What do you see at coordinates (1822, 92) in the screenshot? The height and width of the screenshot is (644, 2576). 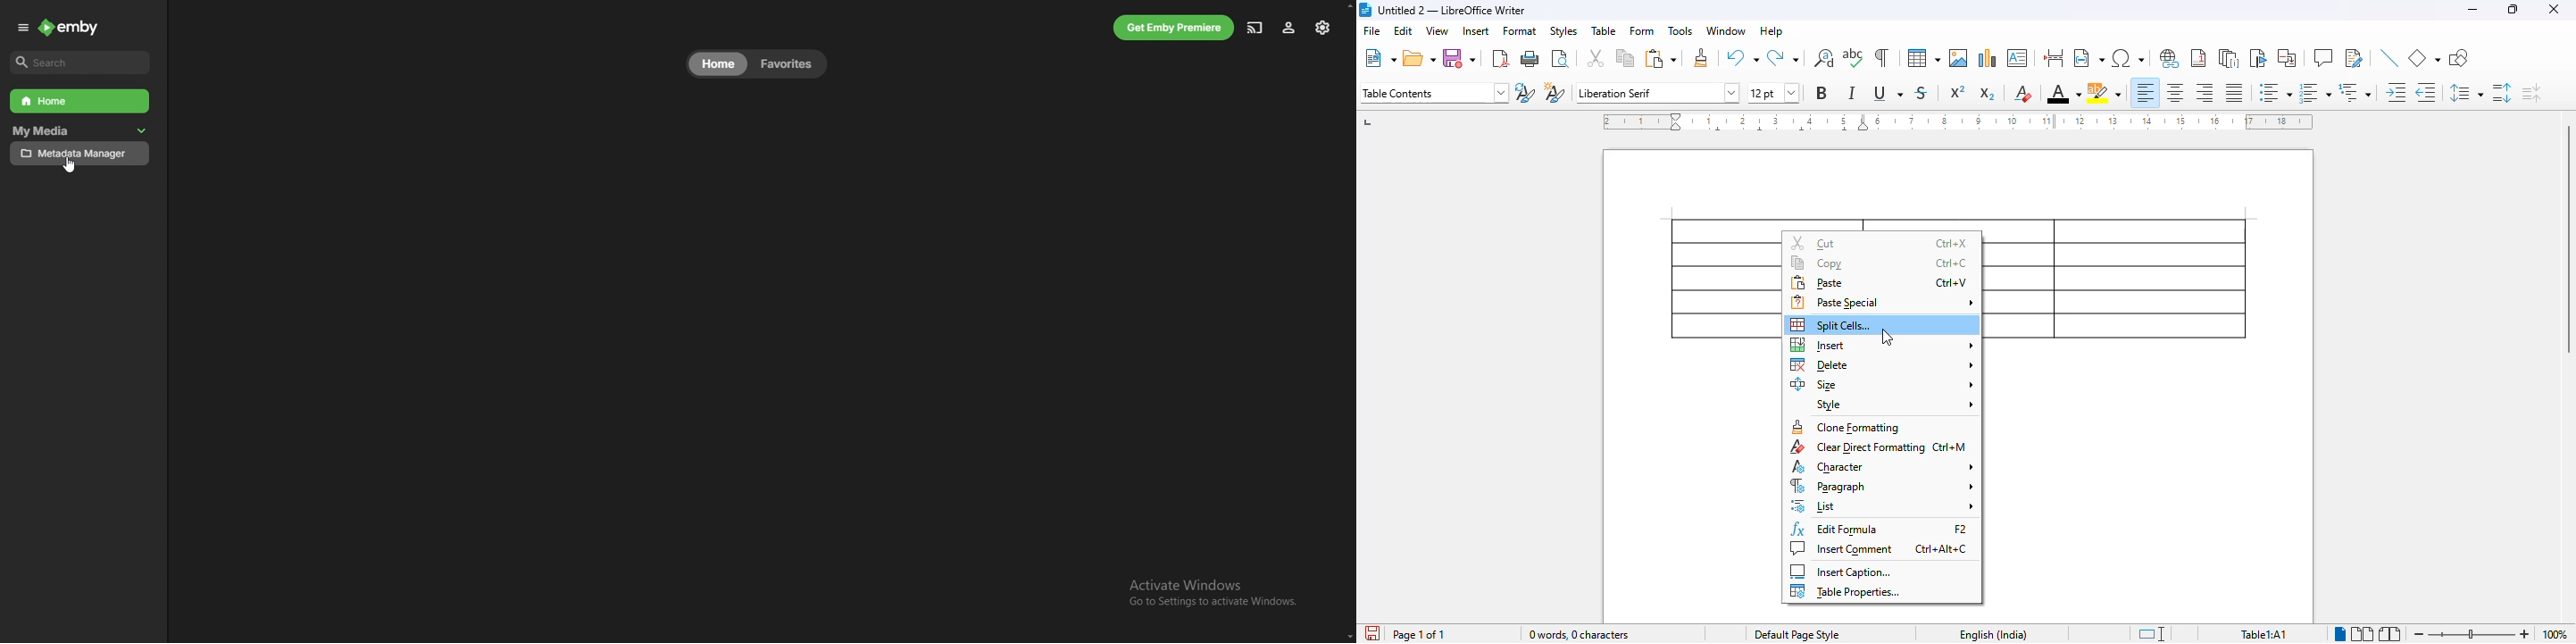 I see `bold` at bounding box center [1822, 92].